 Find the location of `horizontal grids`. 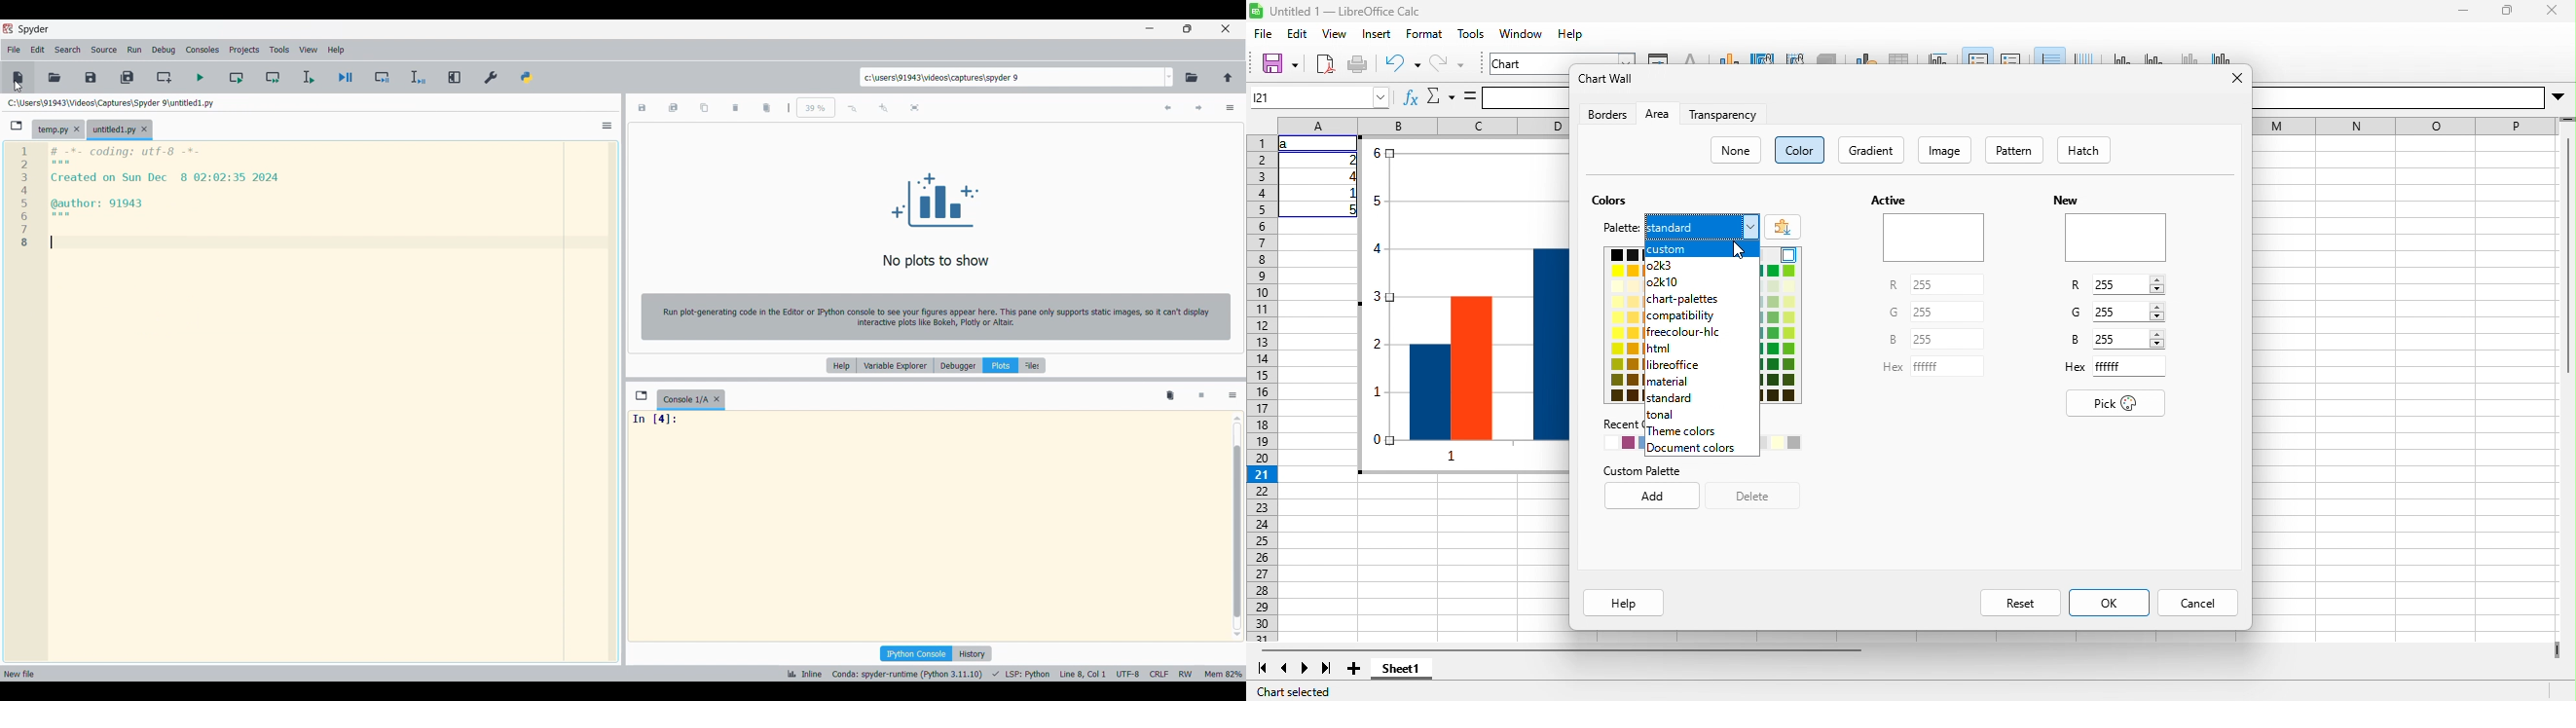

horizontal grids is located at coordinates (2049, 55).